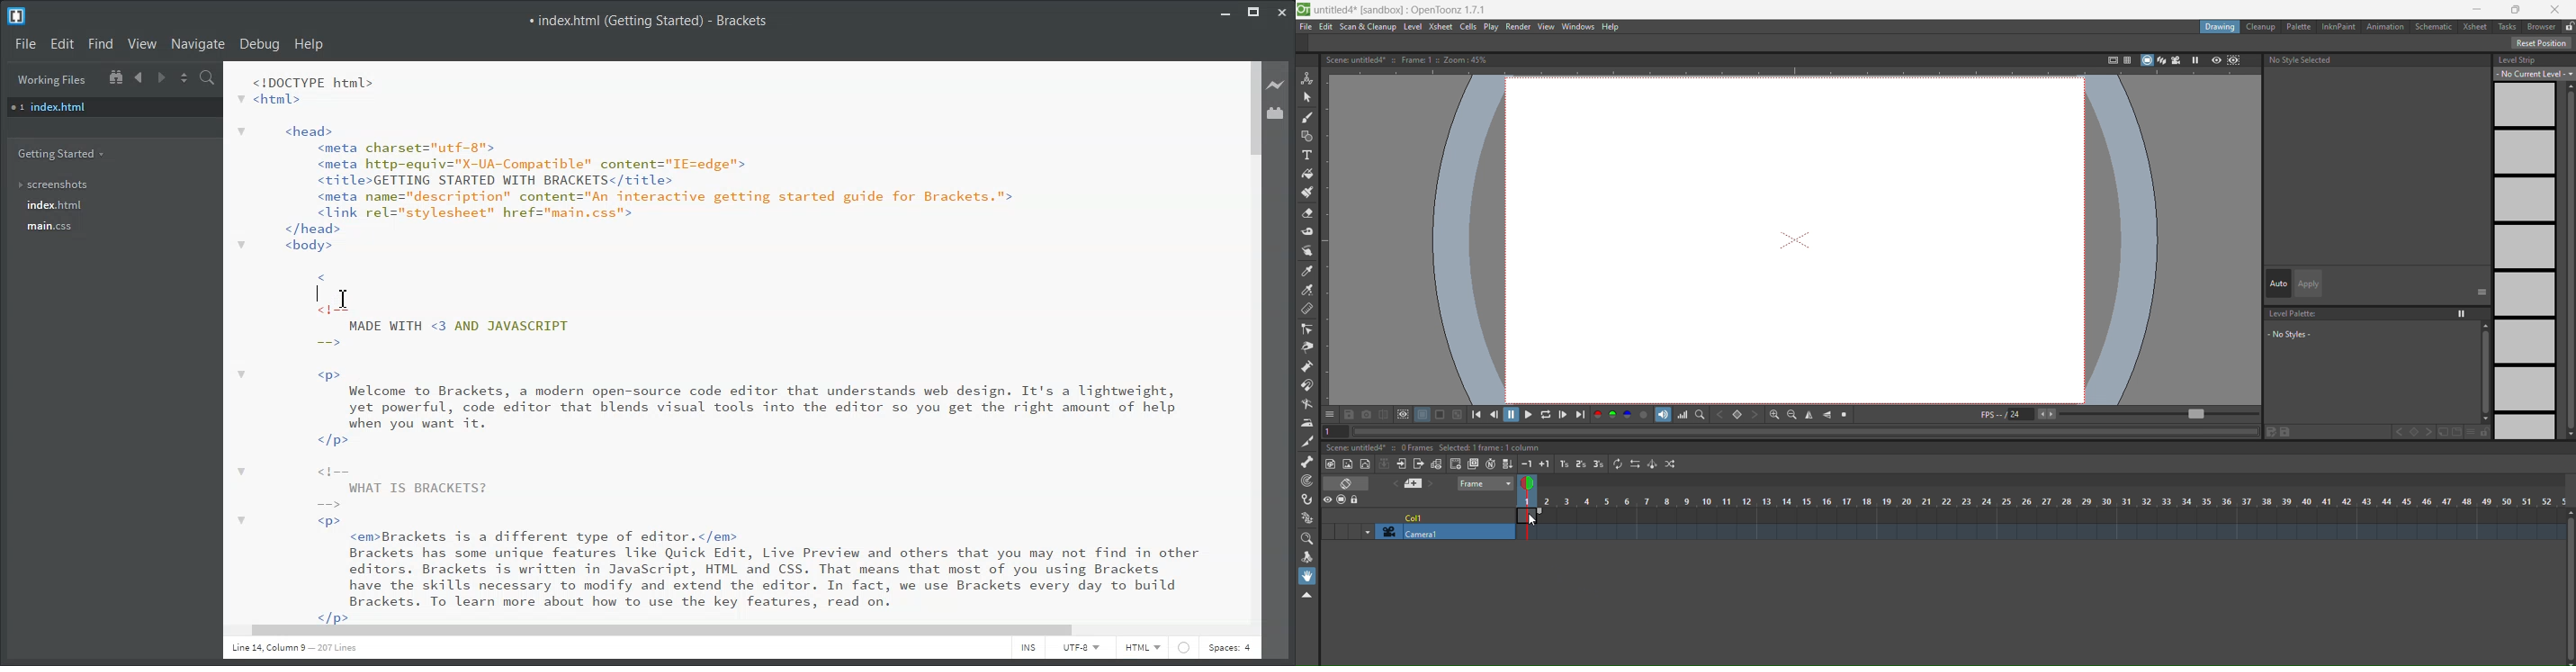  What do you see at coordinates (1348, 465) in the screenshot?
I see `new raster level` at bounding box center [1348, 465].